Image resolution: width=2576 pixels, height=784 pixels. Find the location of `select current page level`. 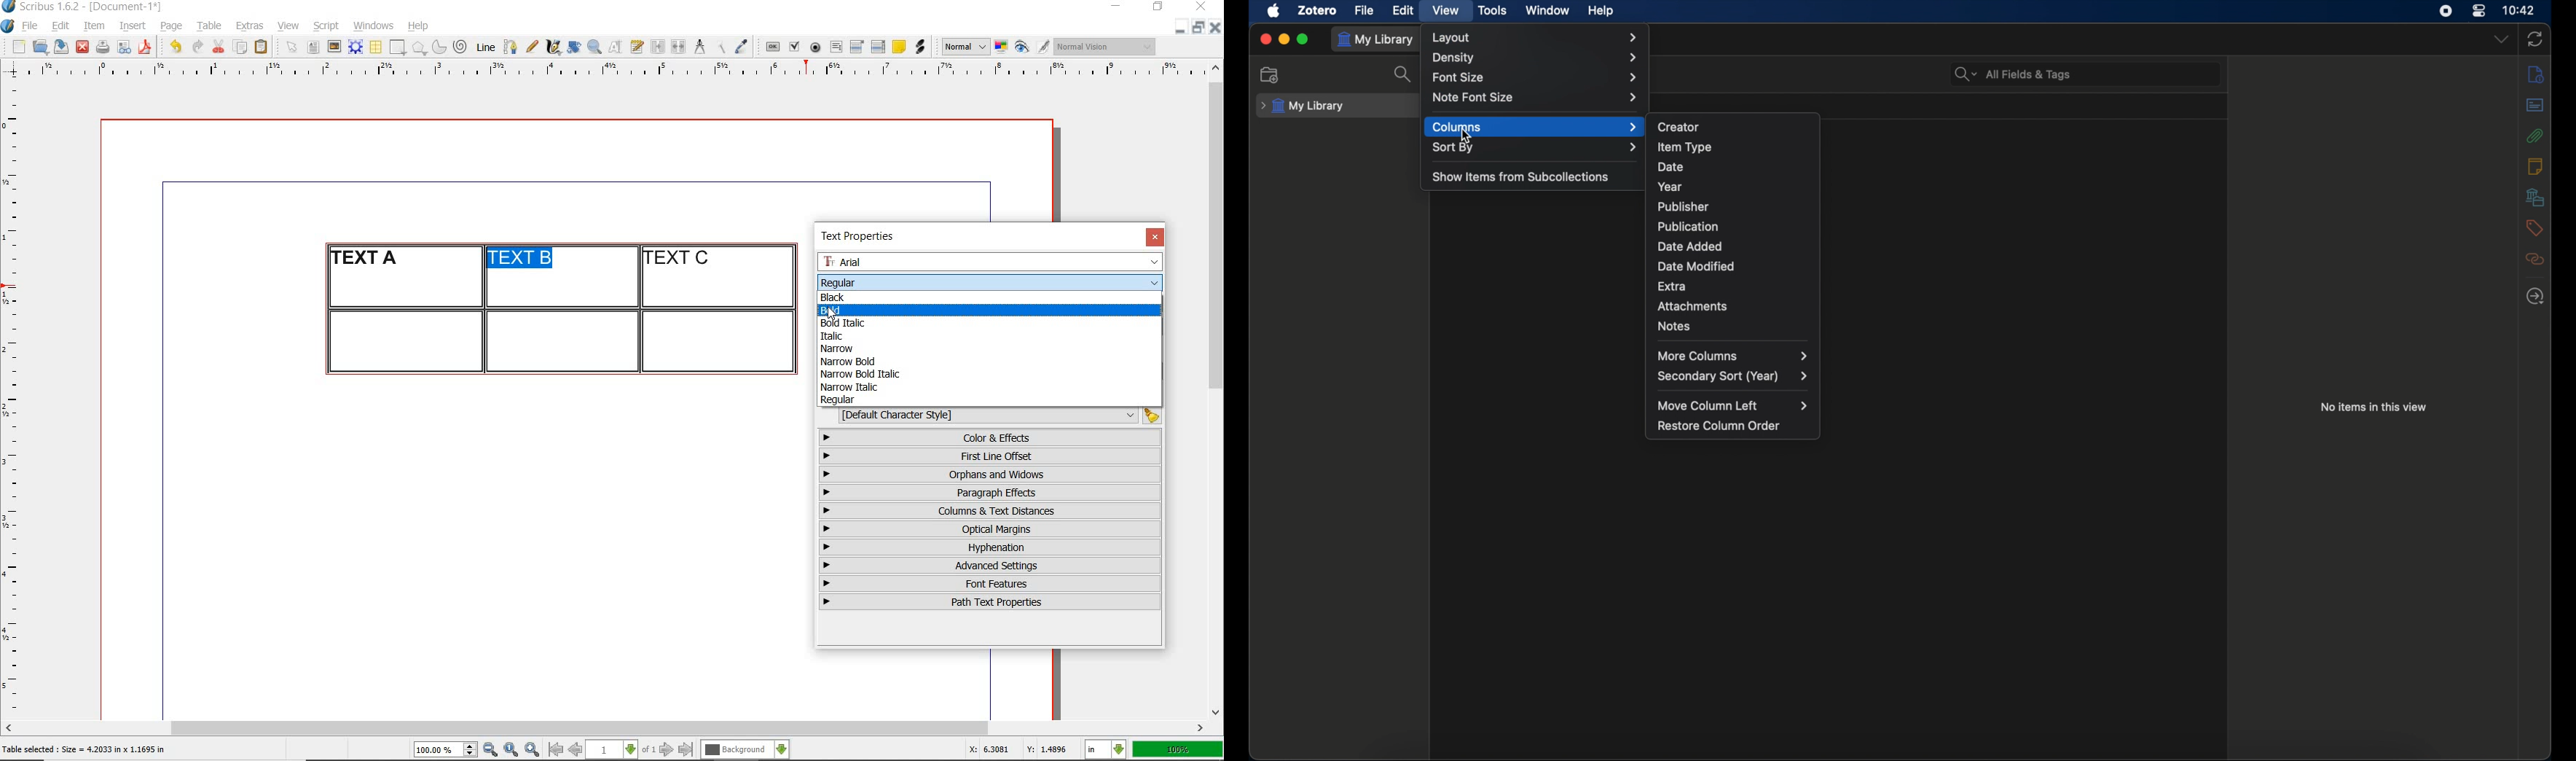

select current page level is located at coordinates (621, 749).